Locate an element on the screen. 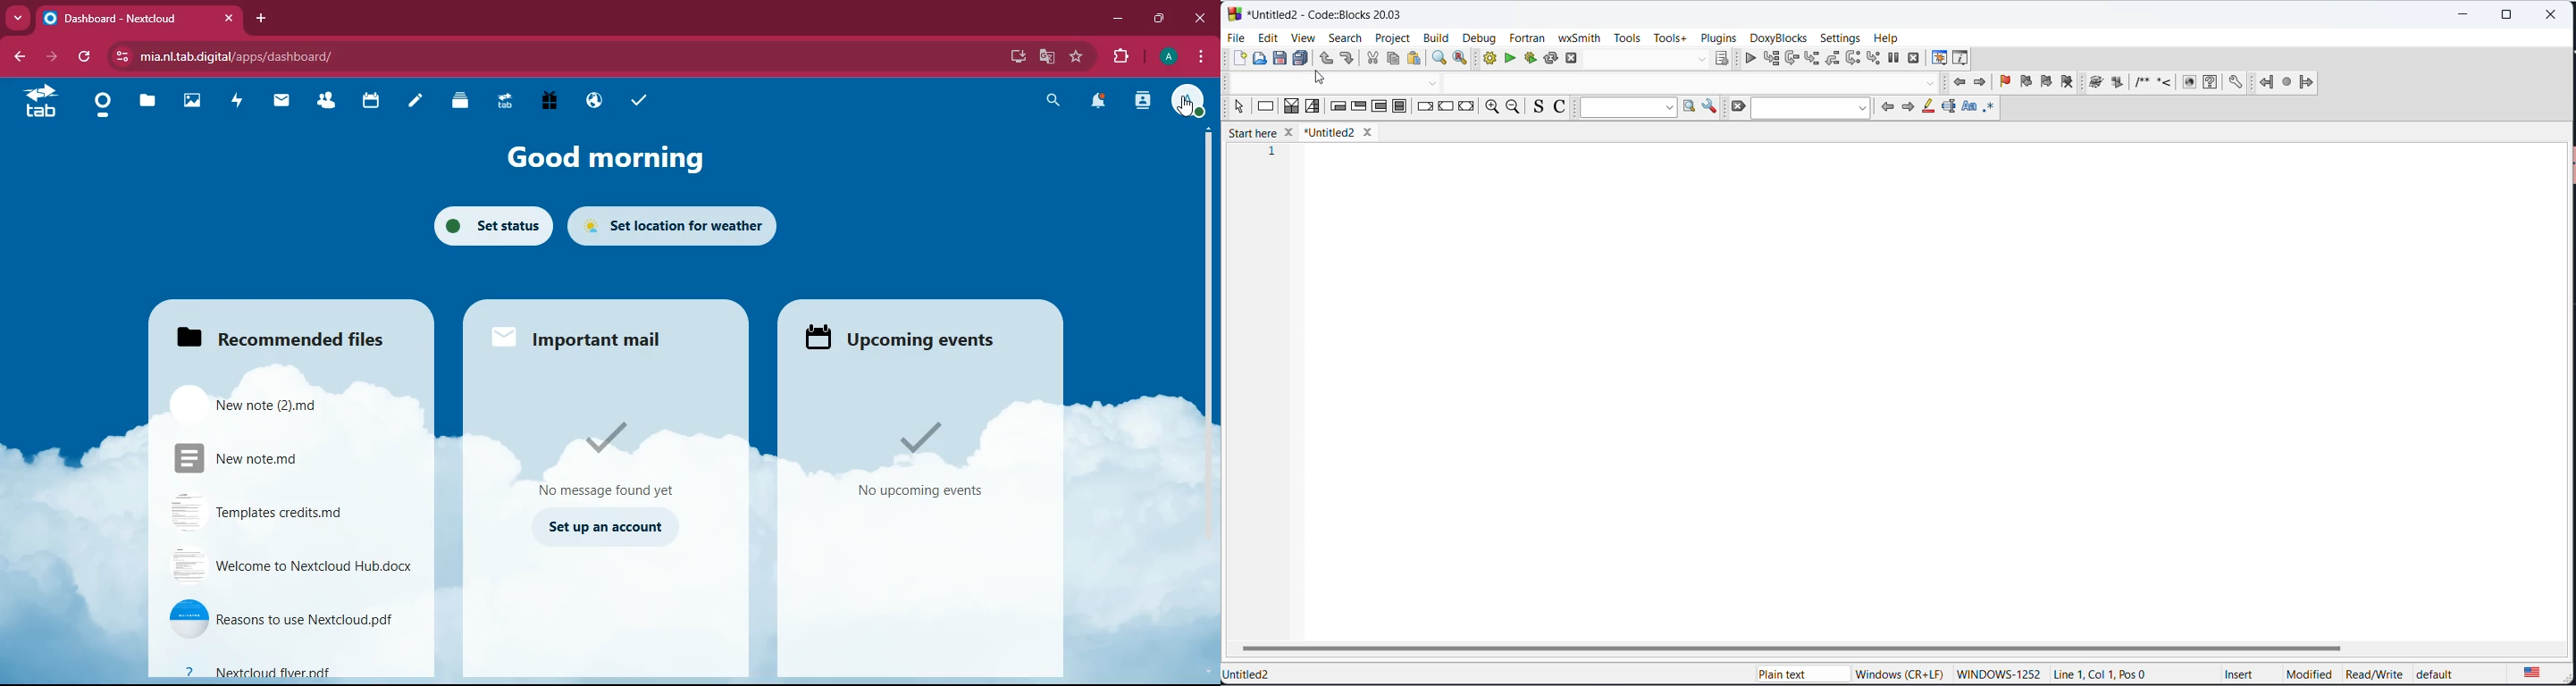 Image resolution: width=2576 pixels, height=700 pixels. home is located at coordinates (102, 105).